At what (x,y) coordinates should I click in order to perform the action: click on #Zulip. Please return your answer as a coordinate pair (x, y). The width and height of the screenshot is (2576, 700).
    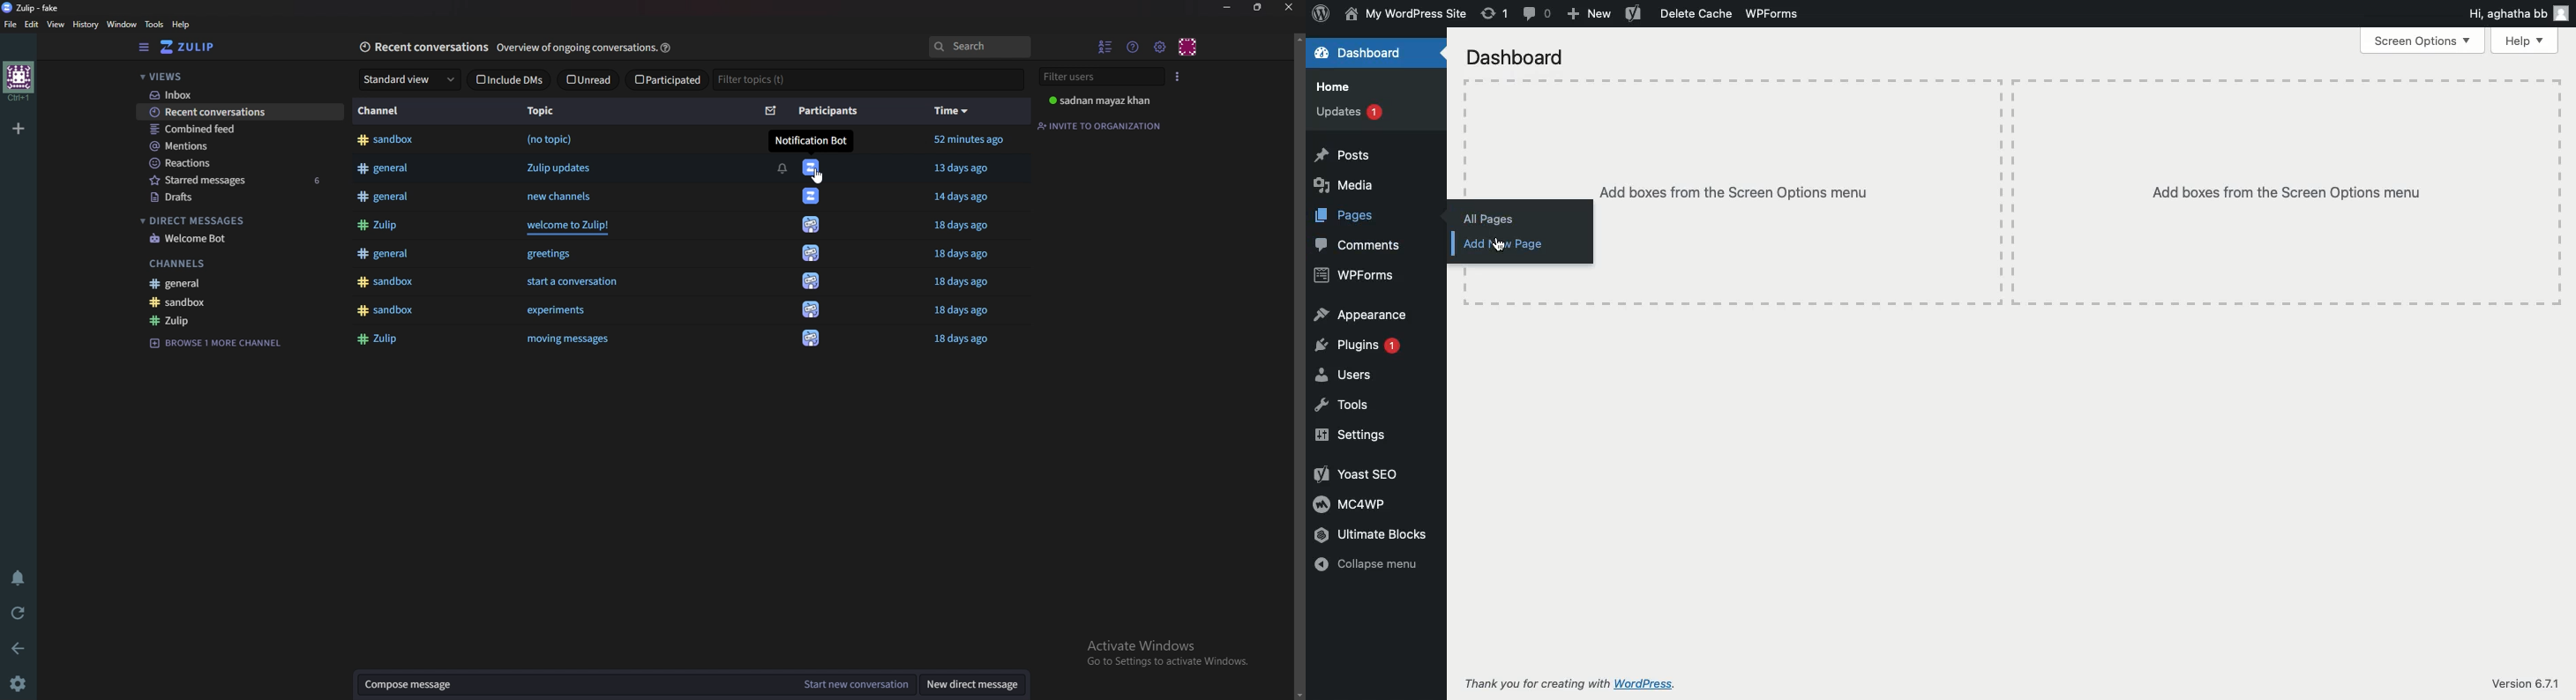
    Looking at the image, I should click on (378, 225).